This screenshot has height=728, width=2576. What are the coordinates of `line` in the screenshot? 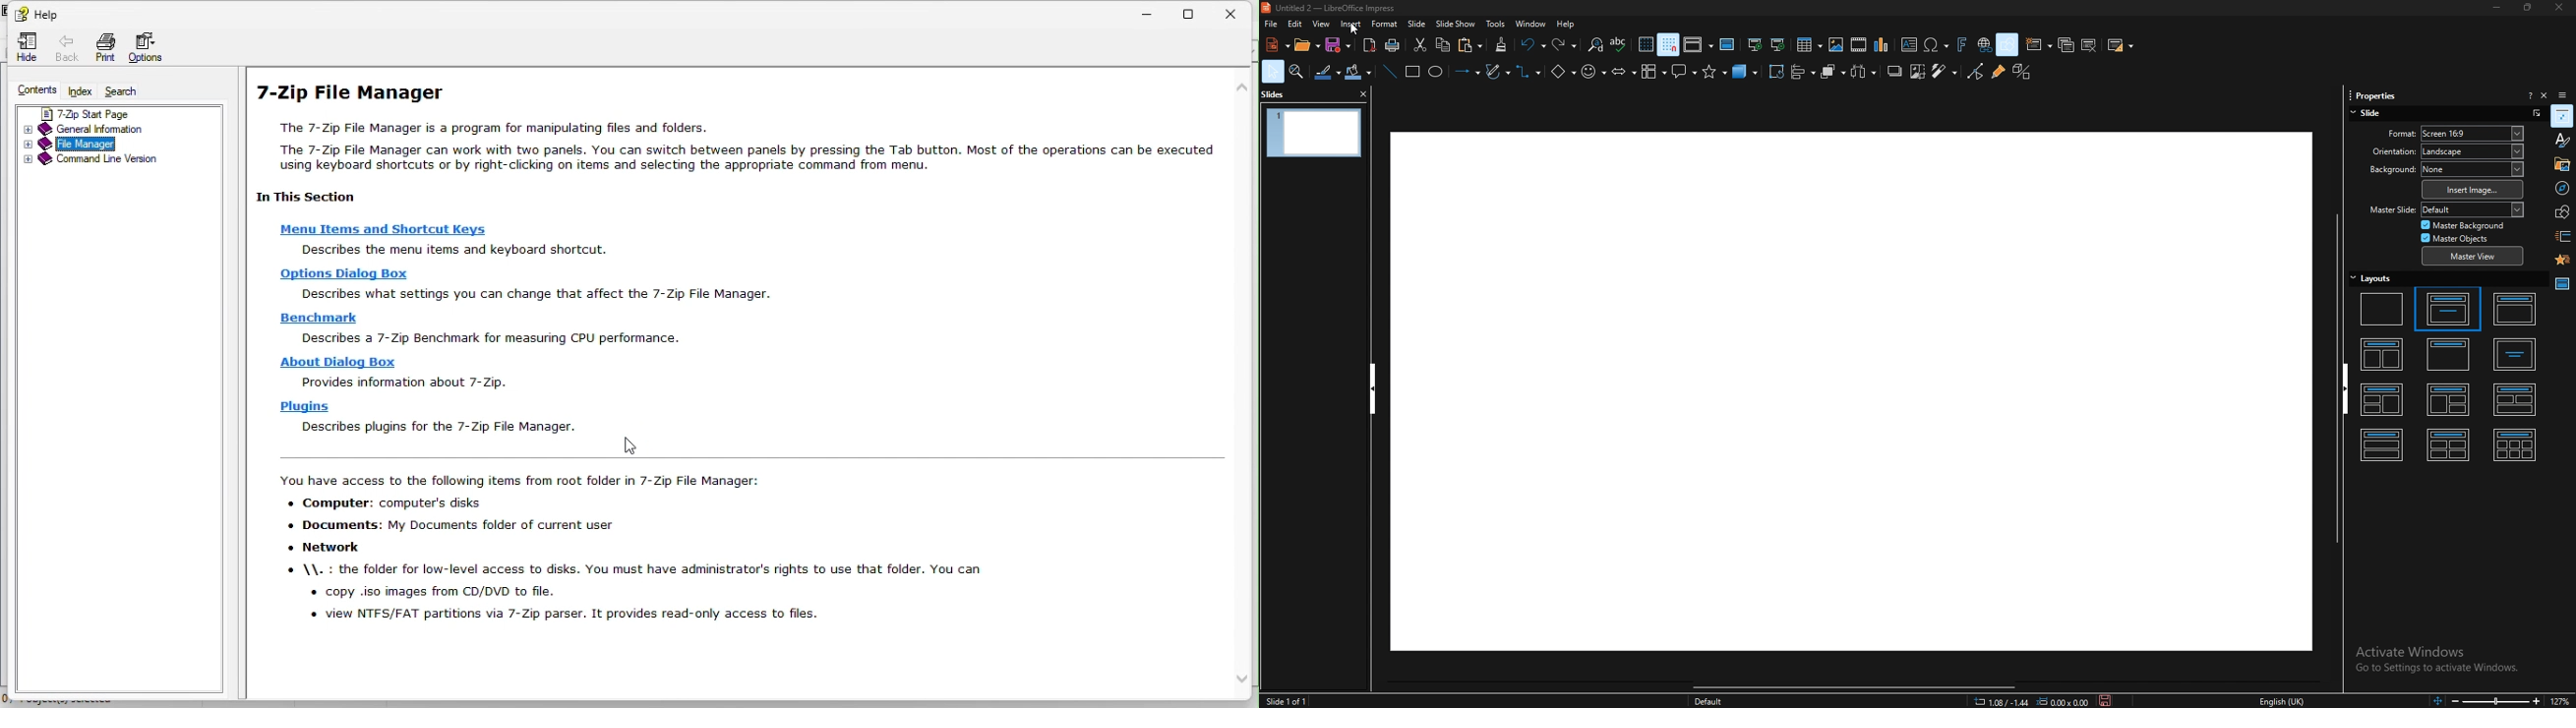 It's located at (1389, 71).